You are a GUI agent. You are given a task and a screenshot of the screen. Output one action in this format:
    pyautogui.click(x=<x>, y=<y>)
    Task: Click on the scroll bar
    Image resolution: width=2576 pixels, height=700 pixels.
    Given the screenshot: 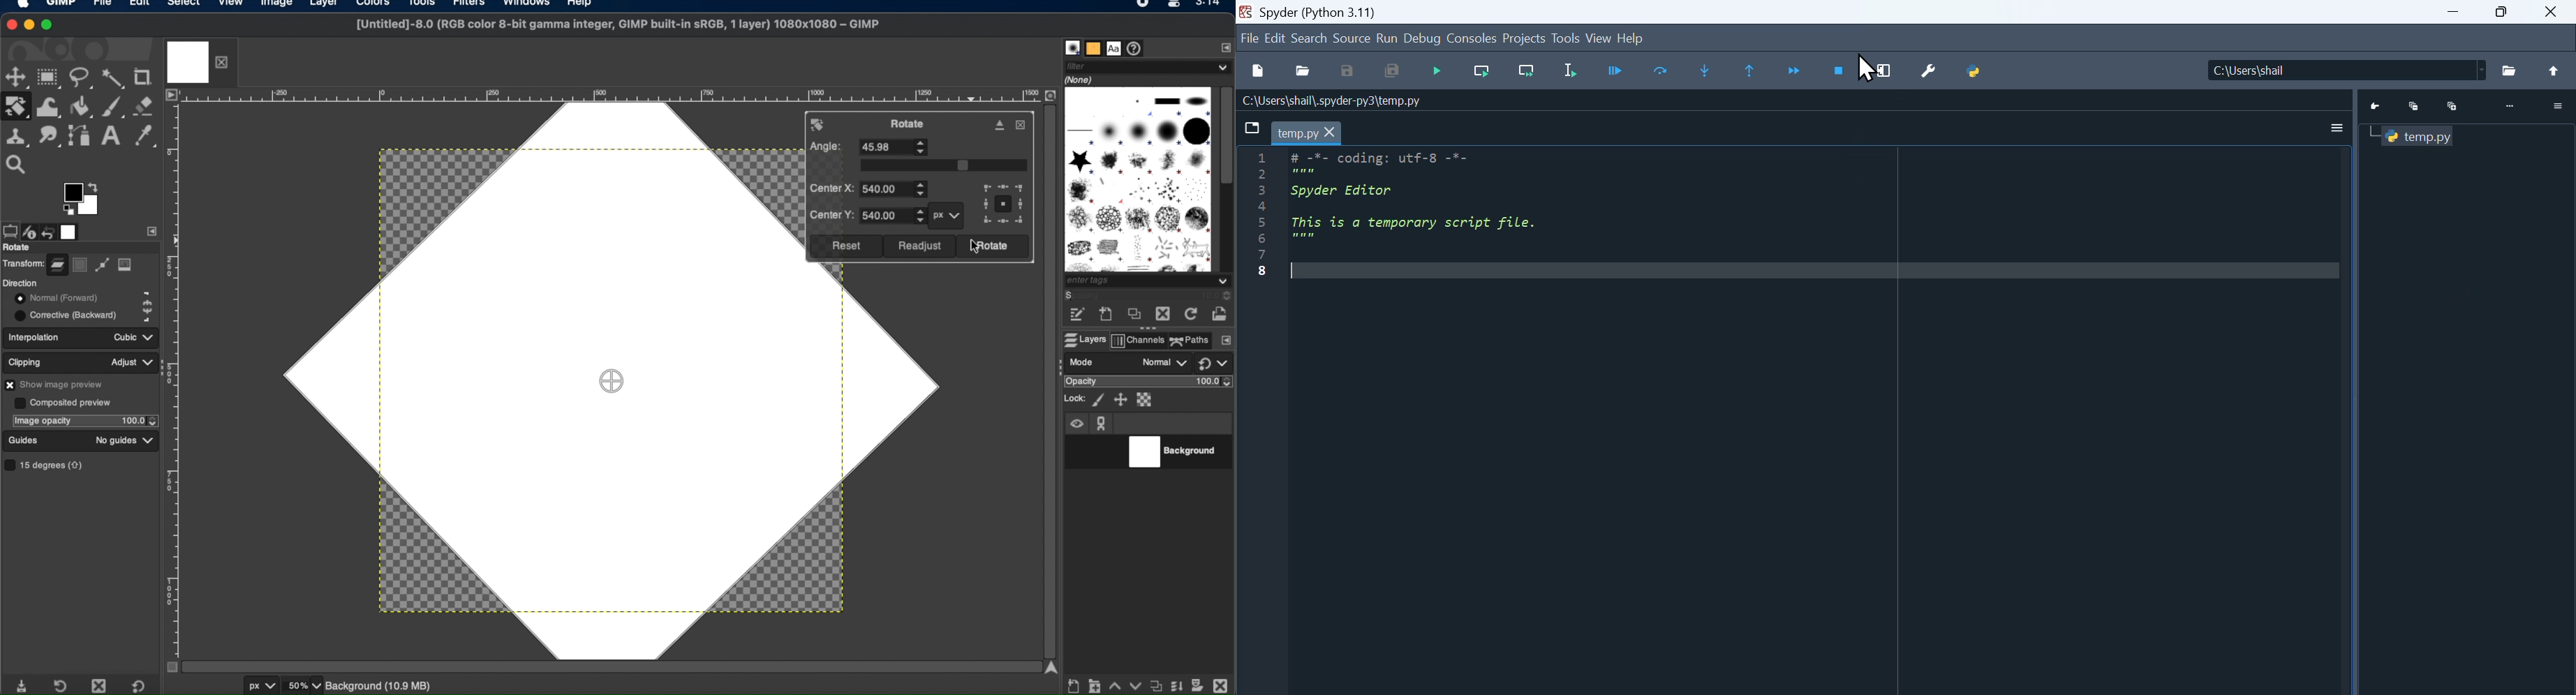 What is the action you would take?
    pyautogui.click(x=1049, y=378)
    